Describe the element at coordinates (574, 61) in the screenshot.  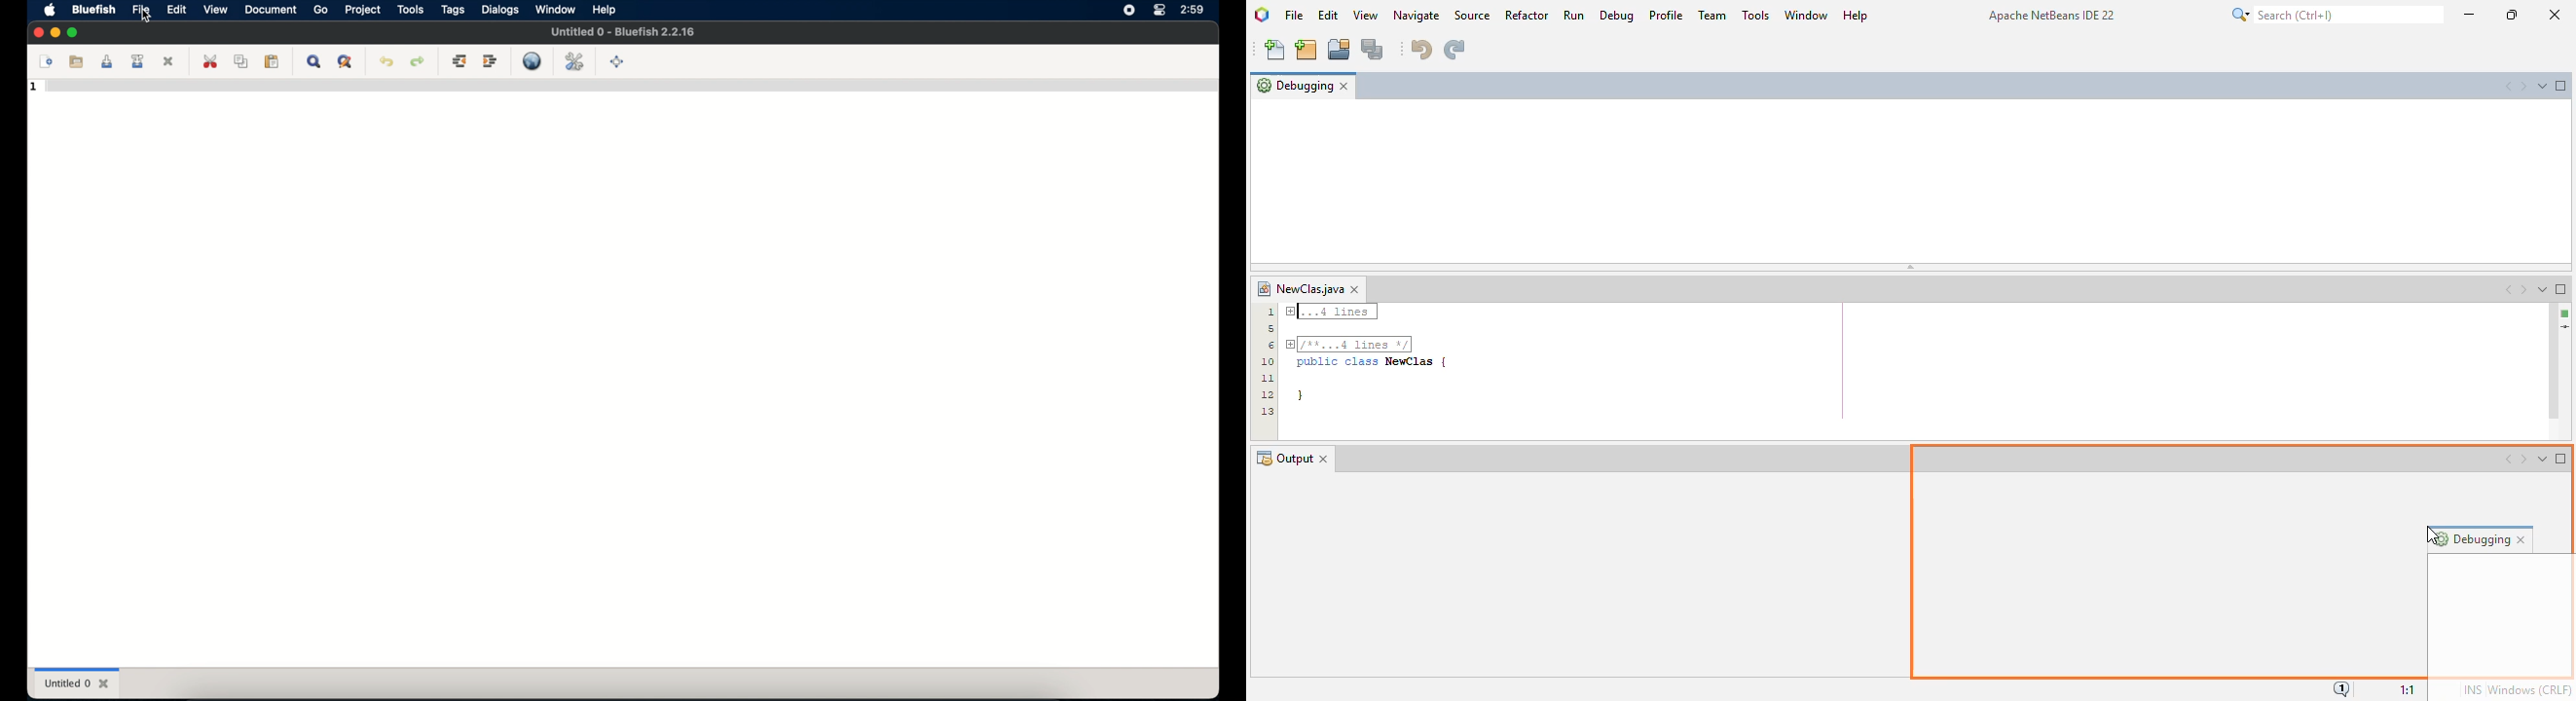
I see `edit in preferences` at that location.